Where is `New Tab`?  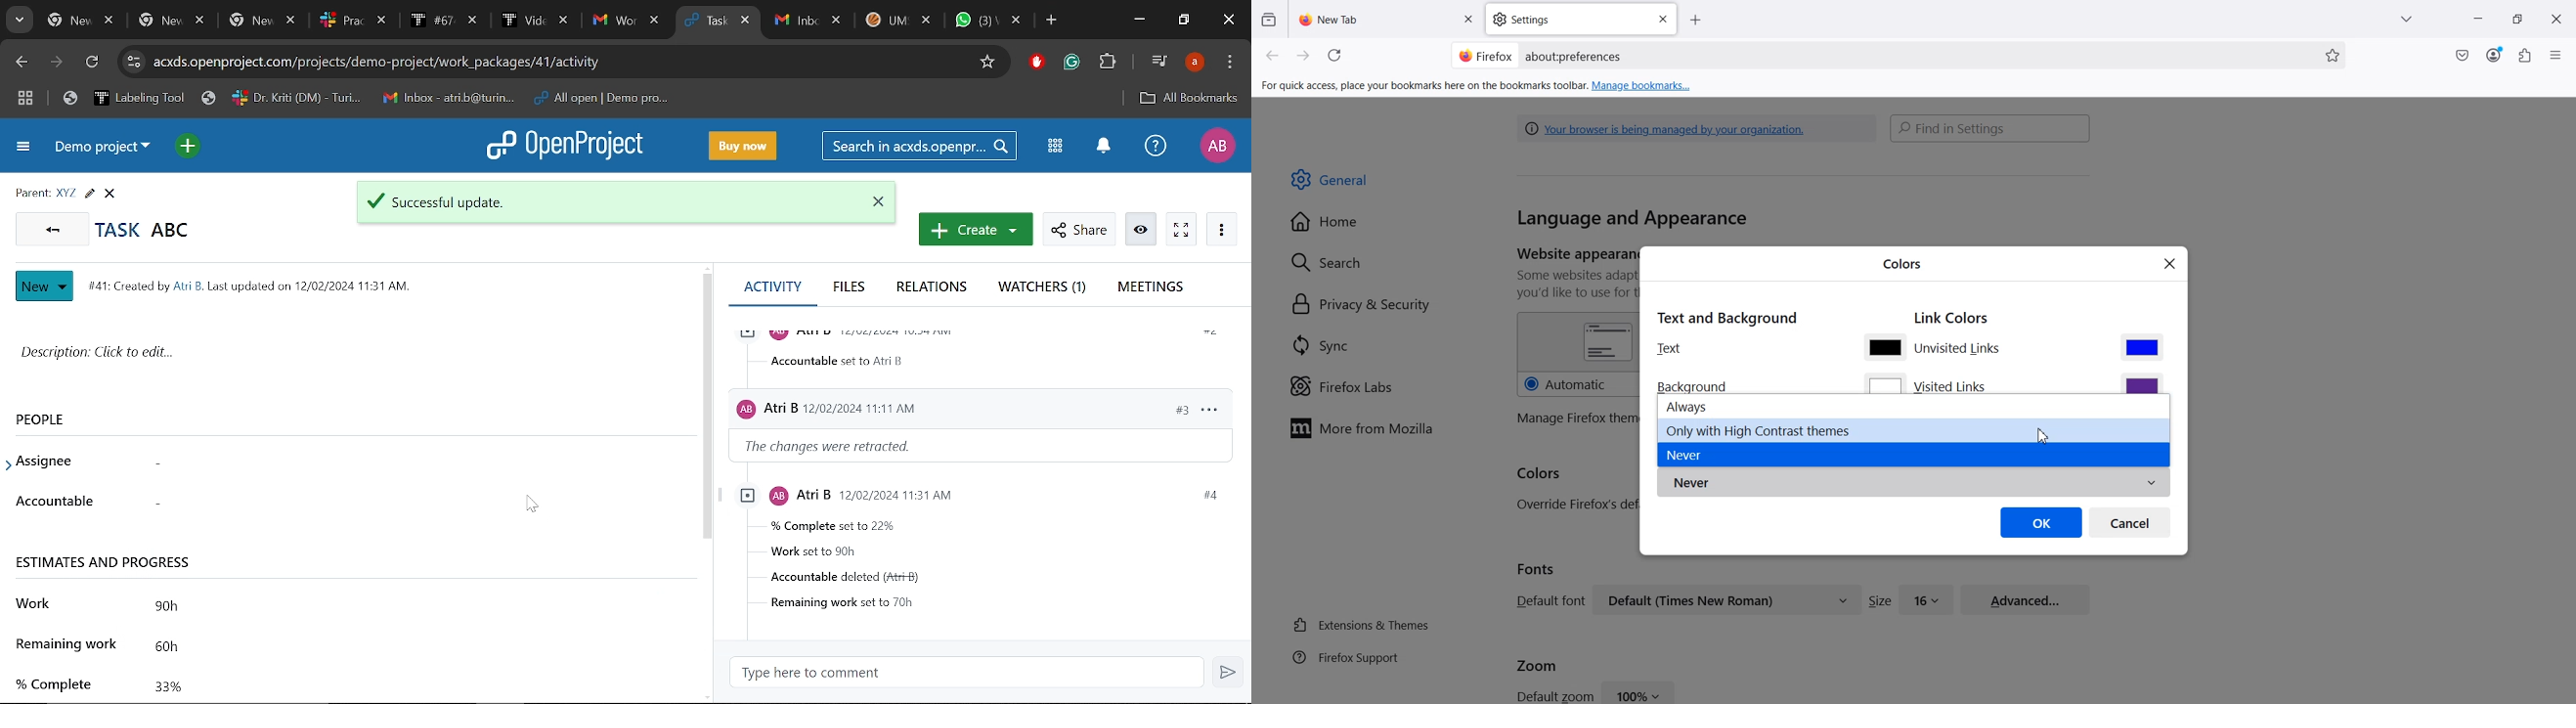 New Tab is located at coordinates (1387, 19).